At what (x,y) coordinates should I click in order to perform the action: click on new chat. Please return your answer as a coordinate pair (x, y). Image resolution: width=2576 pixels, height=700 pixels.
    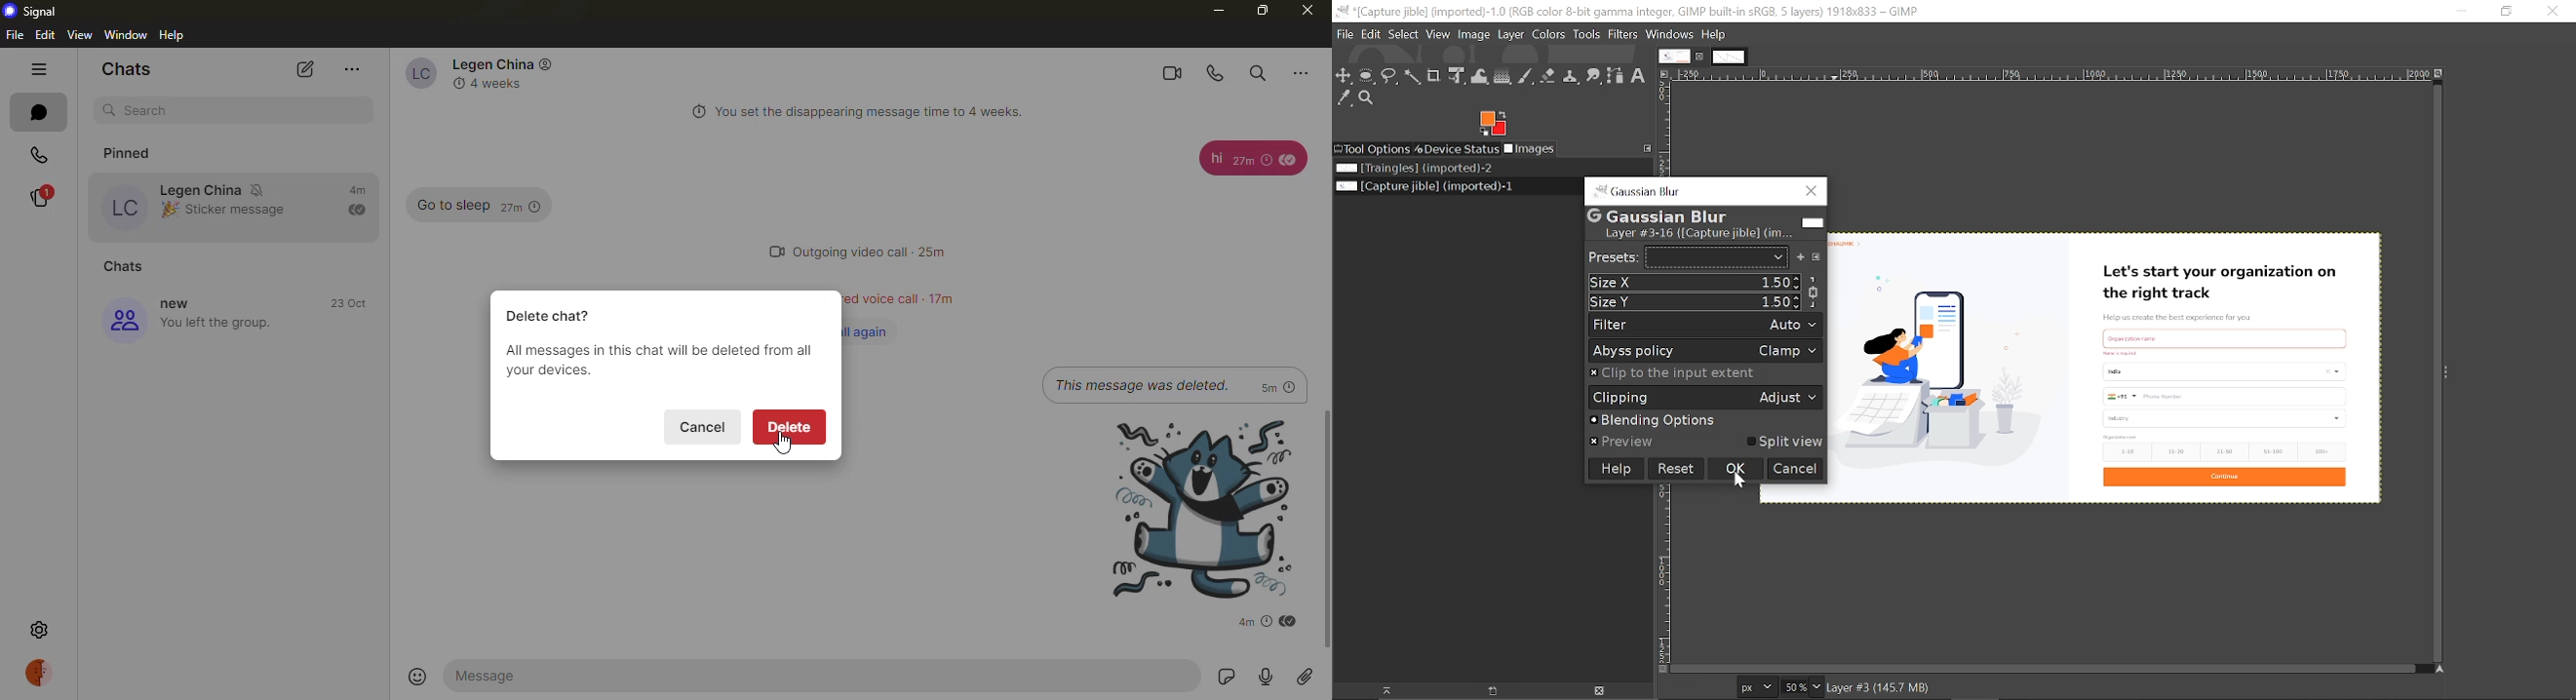
    Looking at the image, I should click on (305, 70).